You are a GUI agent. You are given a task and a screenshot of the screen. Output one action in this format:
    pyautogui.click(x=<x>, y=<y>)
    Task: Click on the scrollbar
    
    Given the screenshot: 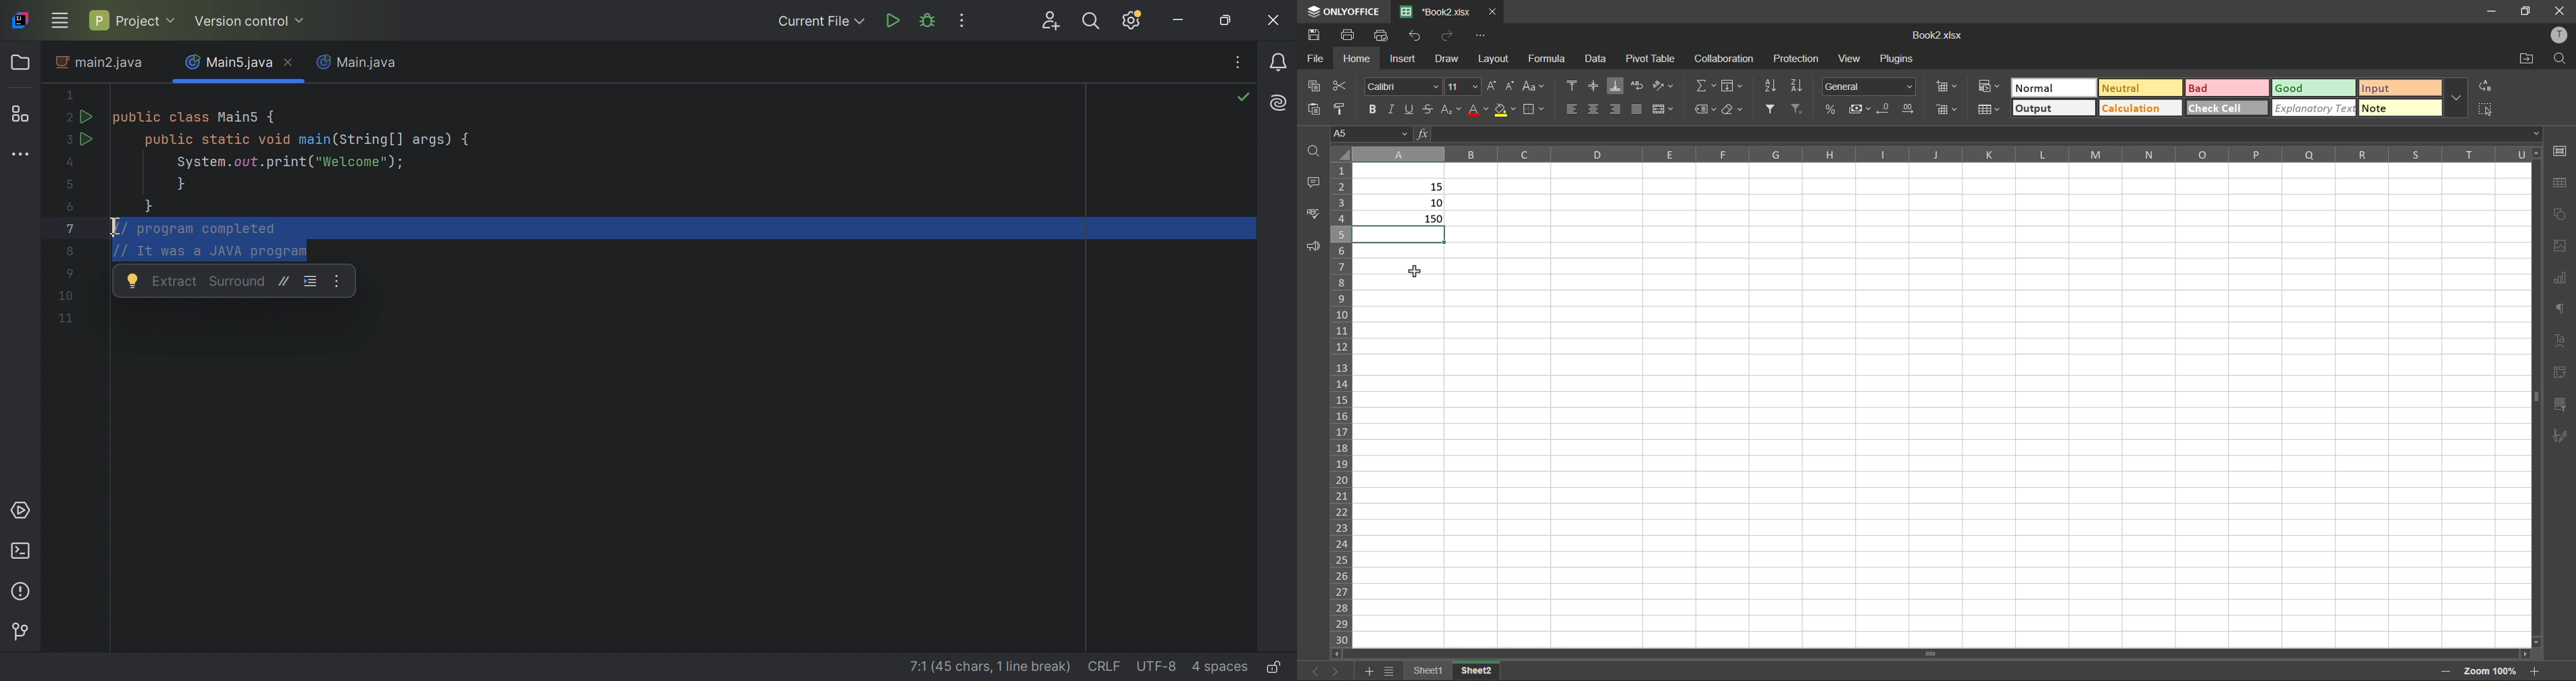 What is the action you would take?
    pyautogui.click(x=2536, y=394)
    